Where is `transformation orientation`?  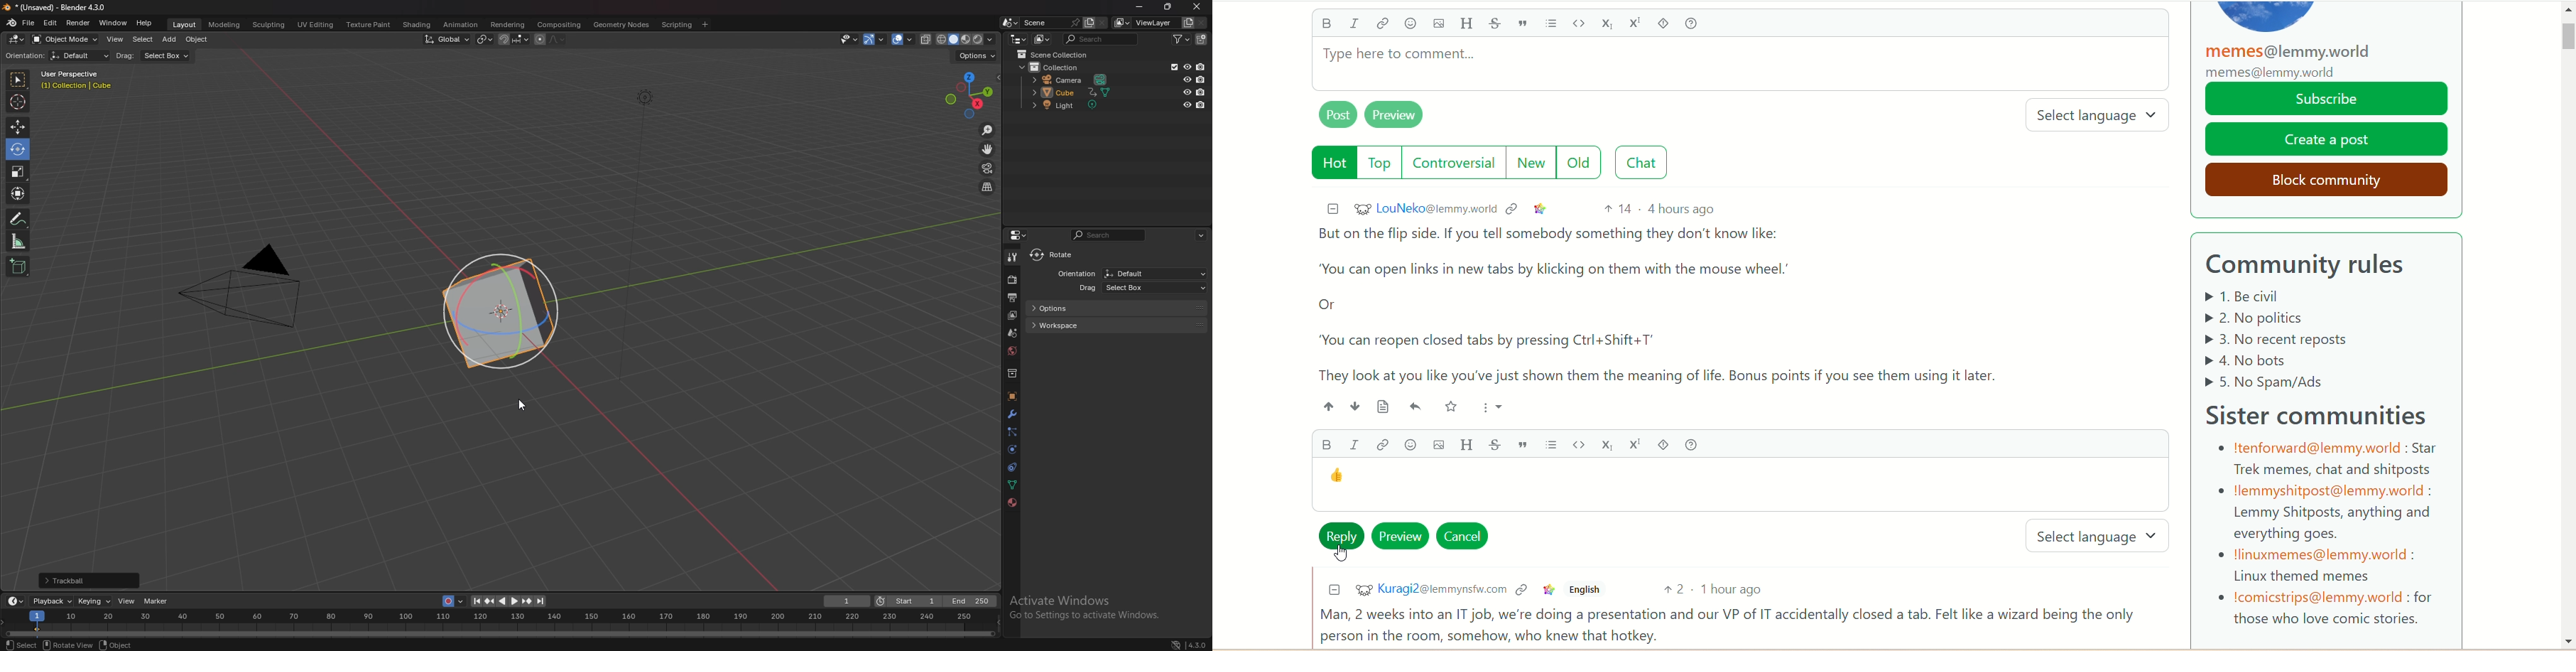
transformation orientation is located at coordinates (447, 39).